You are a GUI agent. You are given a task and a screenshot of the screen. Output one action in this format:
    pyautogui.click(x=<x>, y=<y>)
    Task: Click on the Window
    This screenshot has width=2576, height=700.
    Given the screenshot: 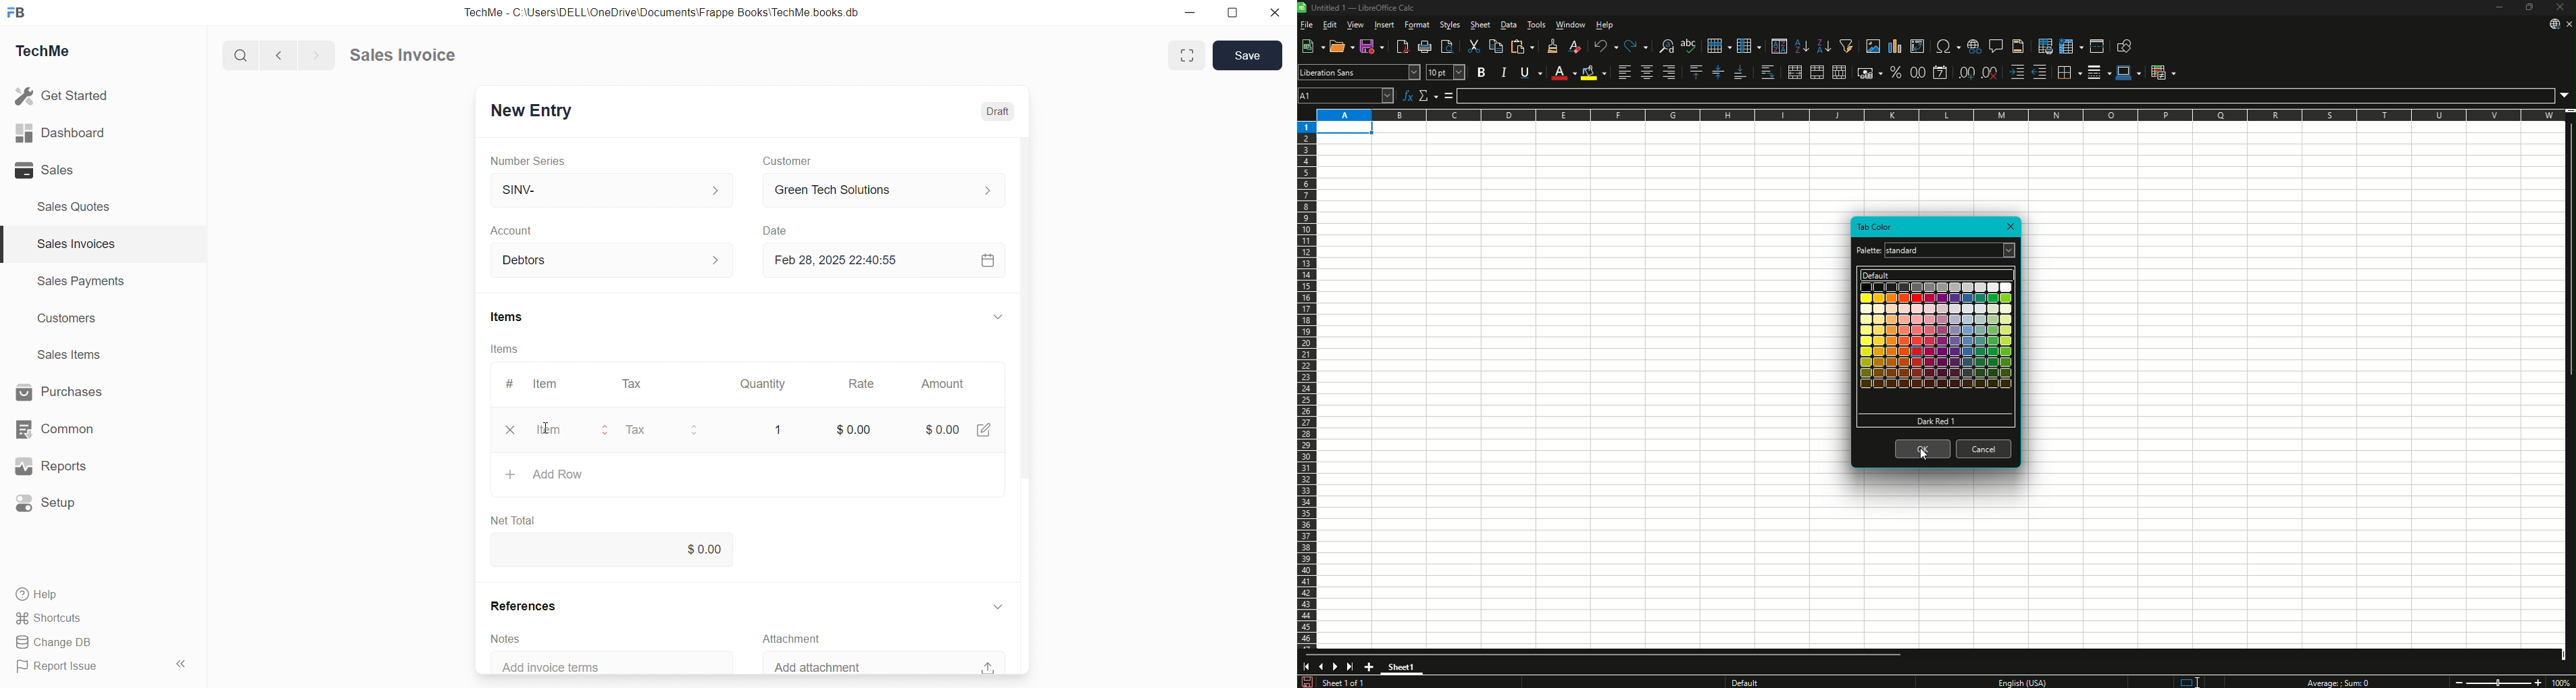 What is the action you would take?
    pyautogui.click(x=1572, y=24)
    